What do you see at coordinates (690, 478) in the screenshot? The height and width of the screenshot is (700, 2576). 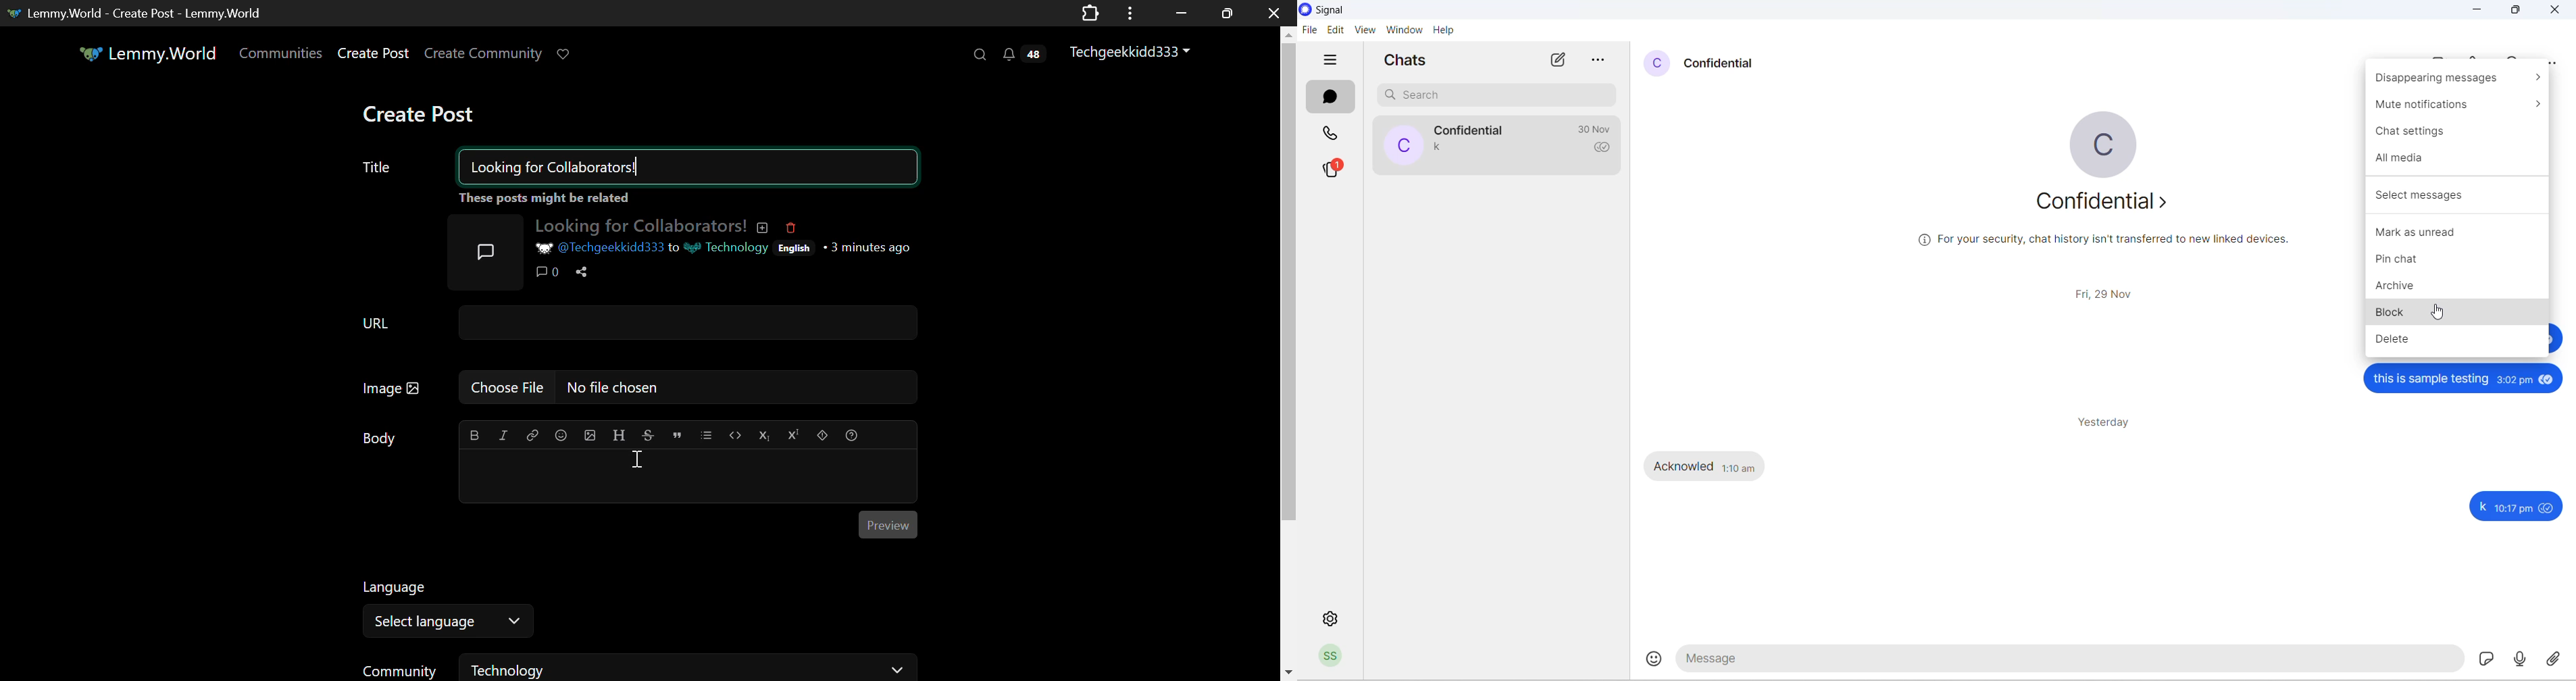 I see `Post Body Textbox` at bounding box center [690, 478].